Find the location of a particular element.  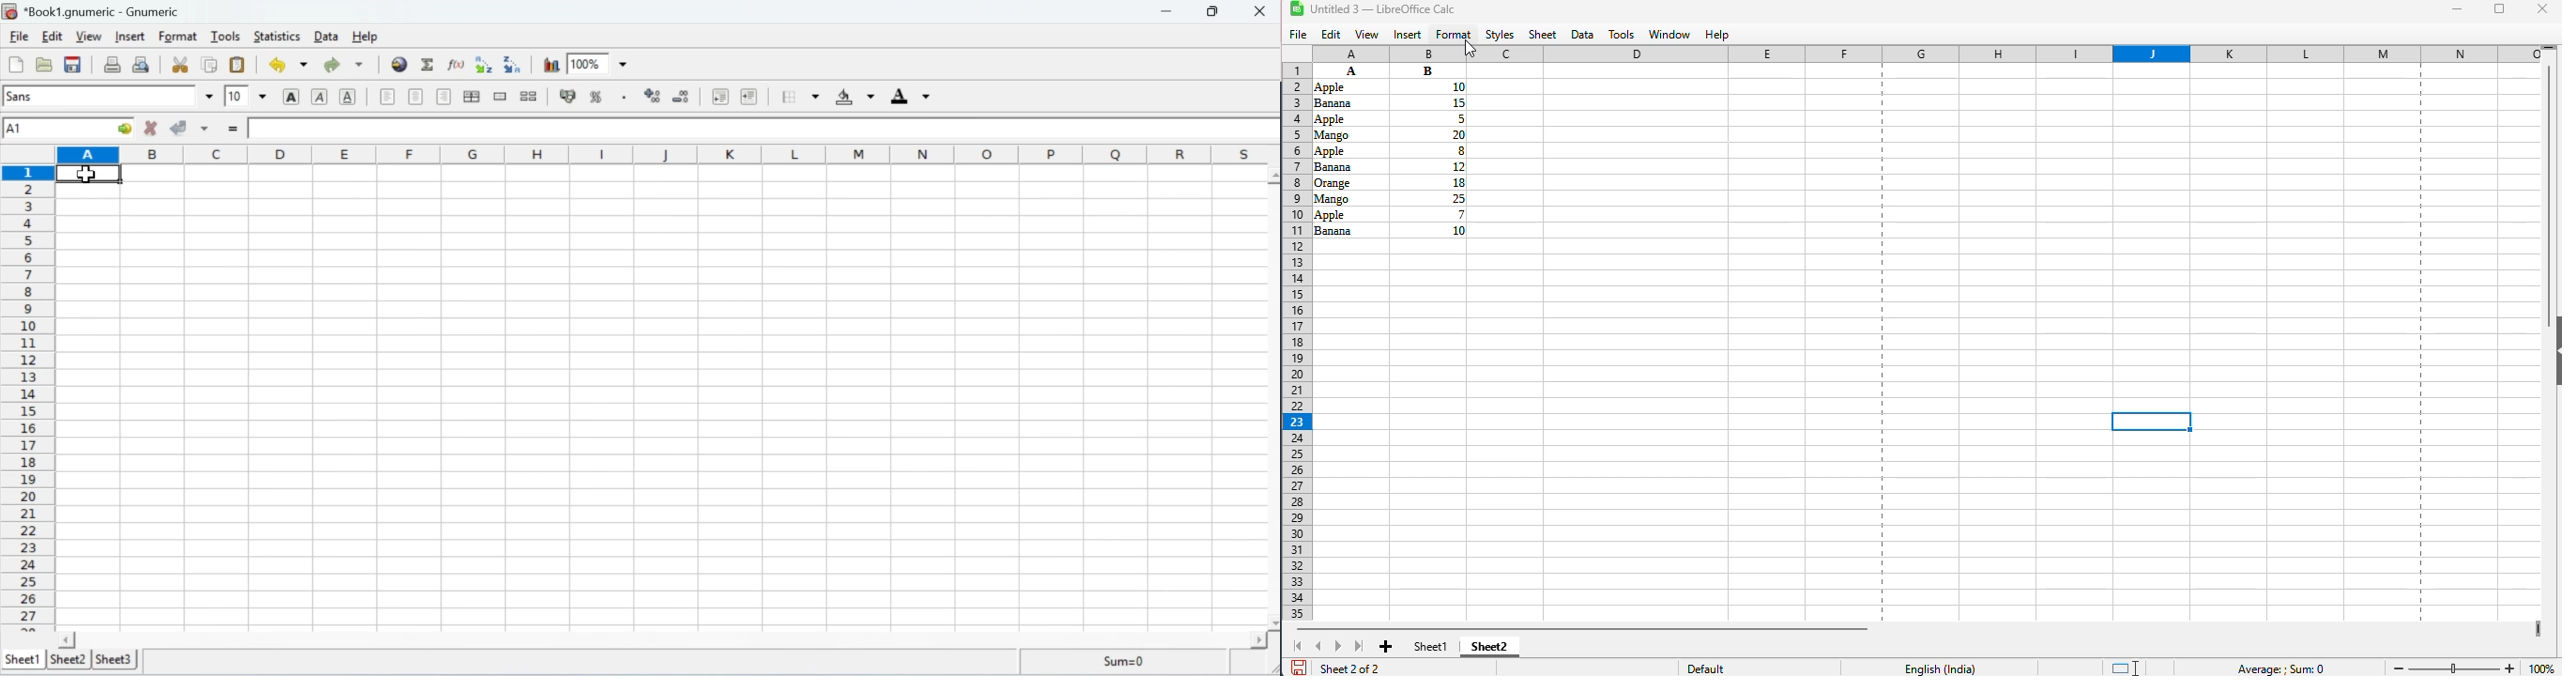

Accept change is located at coordinates (189, 130).